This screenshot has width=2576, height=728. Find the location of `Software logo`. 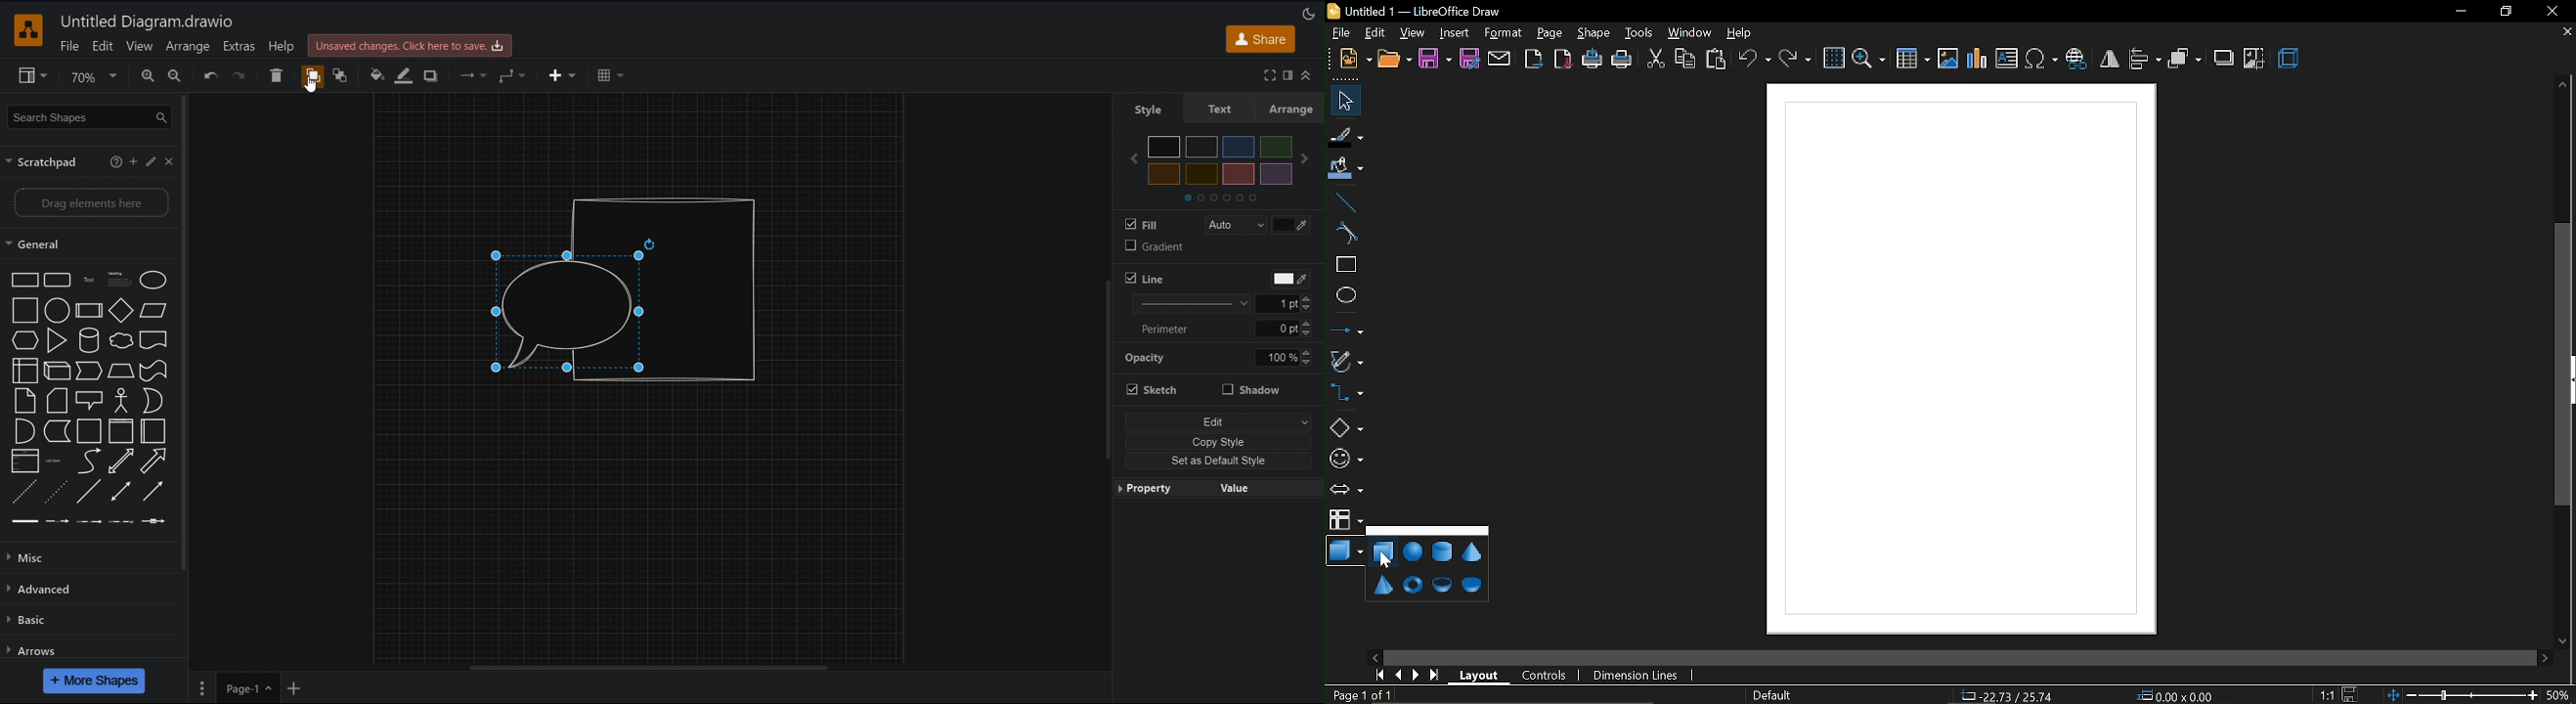

Software logo is located at coordinates (28, 31).